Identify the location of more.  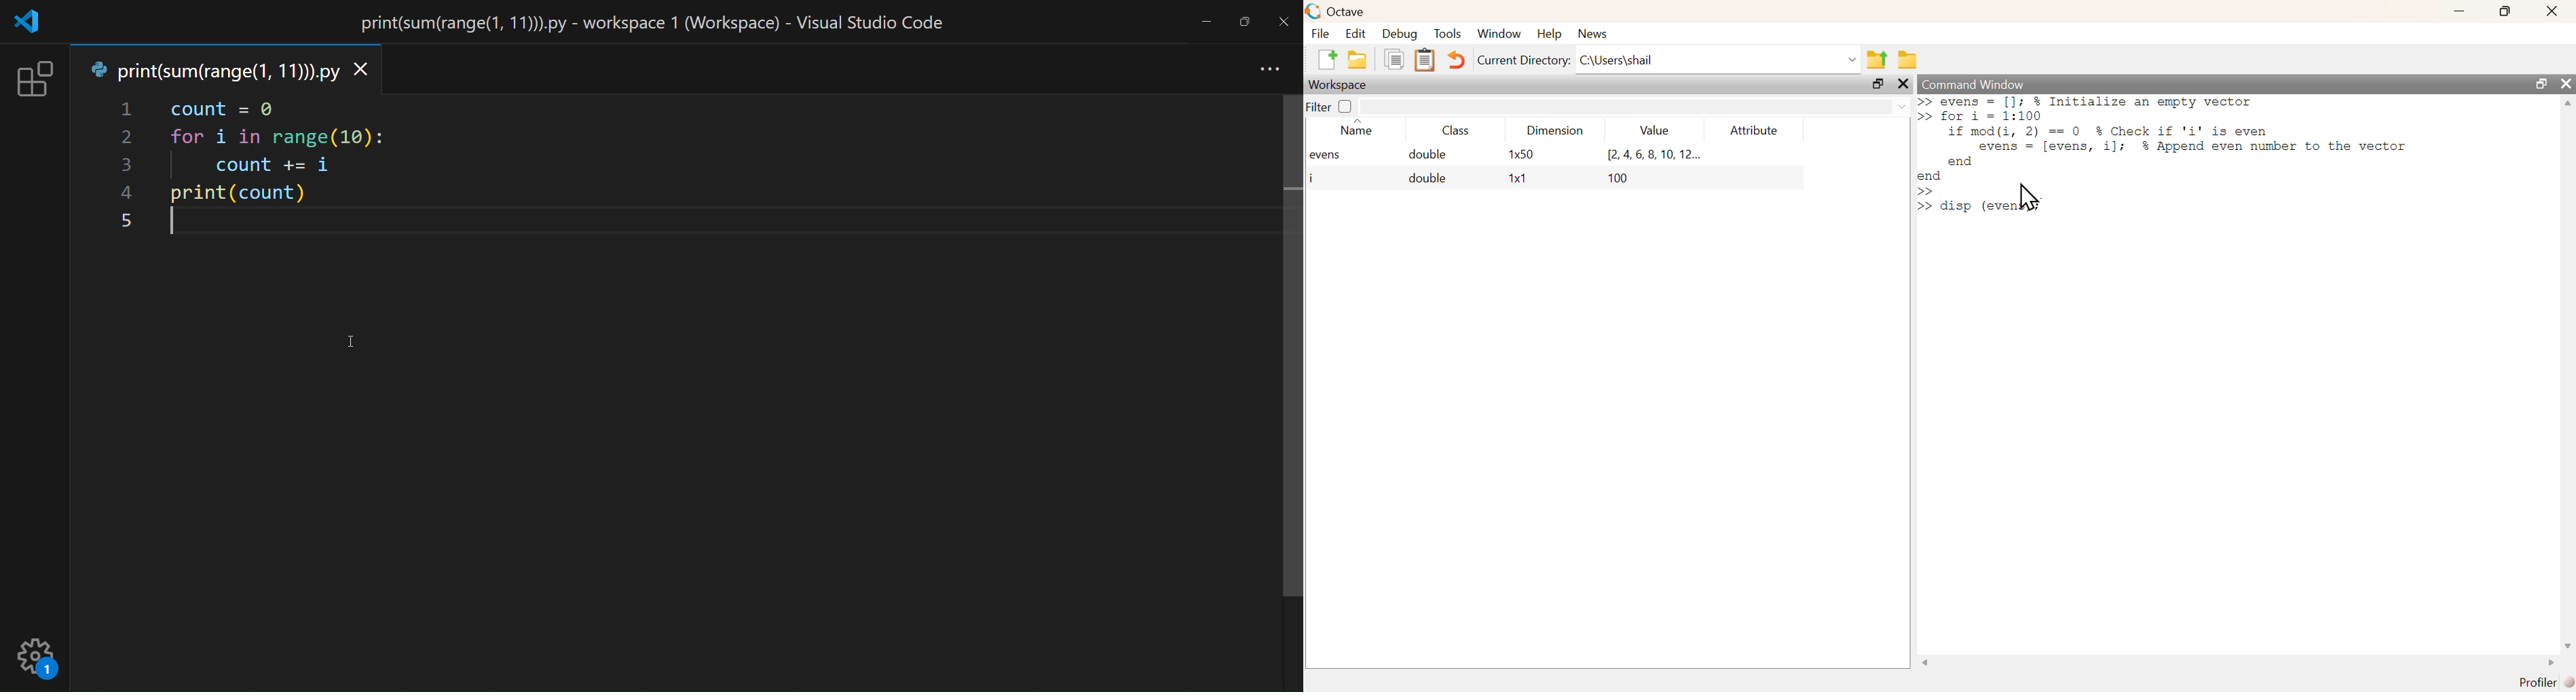
(1271, 71).